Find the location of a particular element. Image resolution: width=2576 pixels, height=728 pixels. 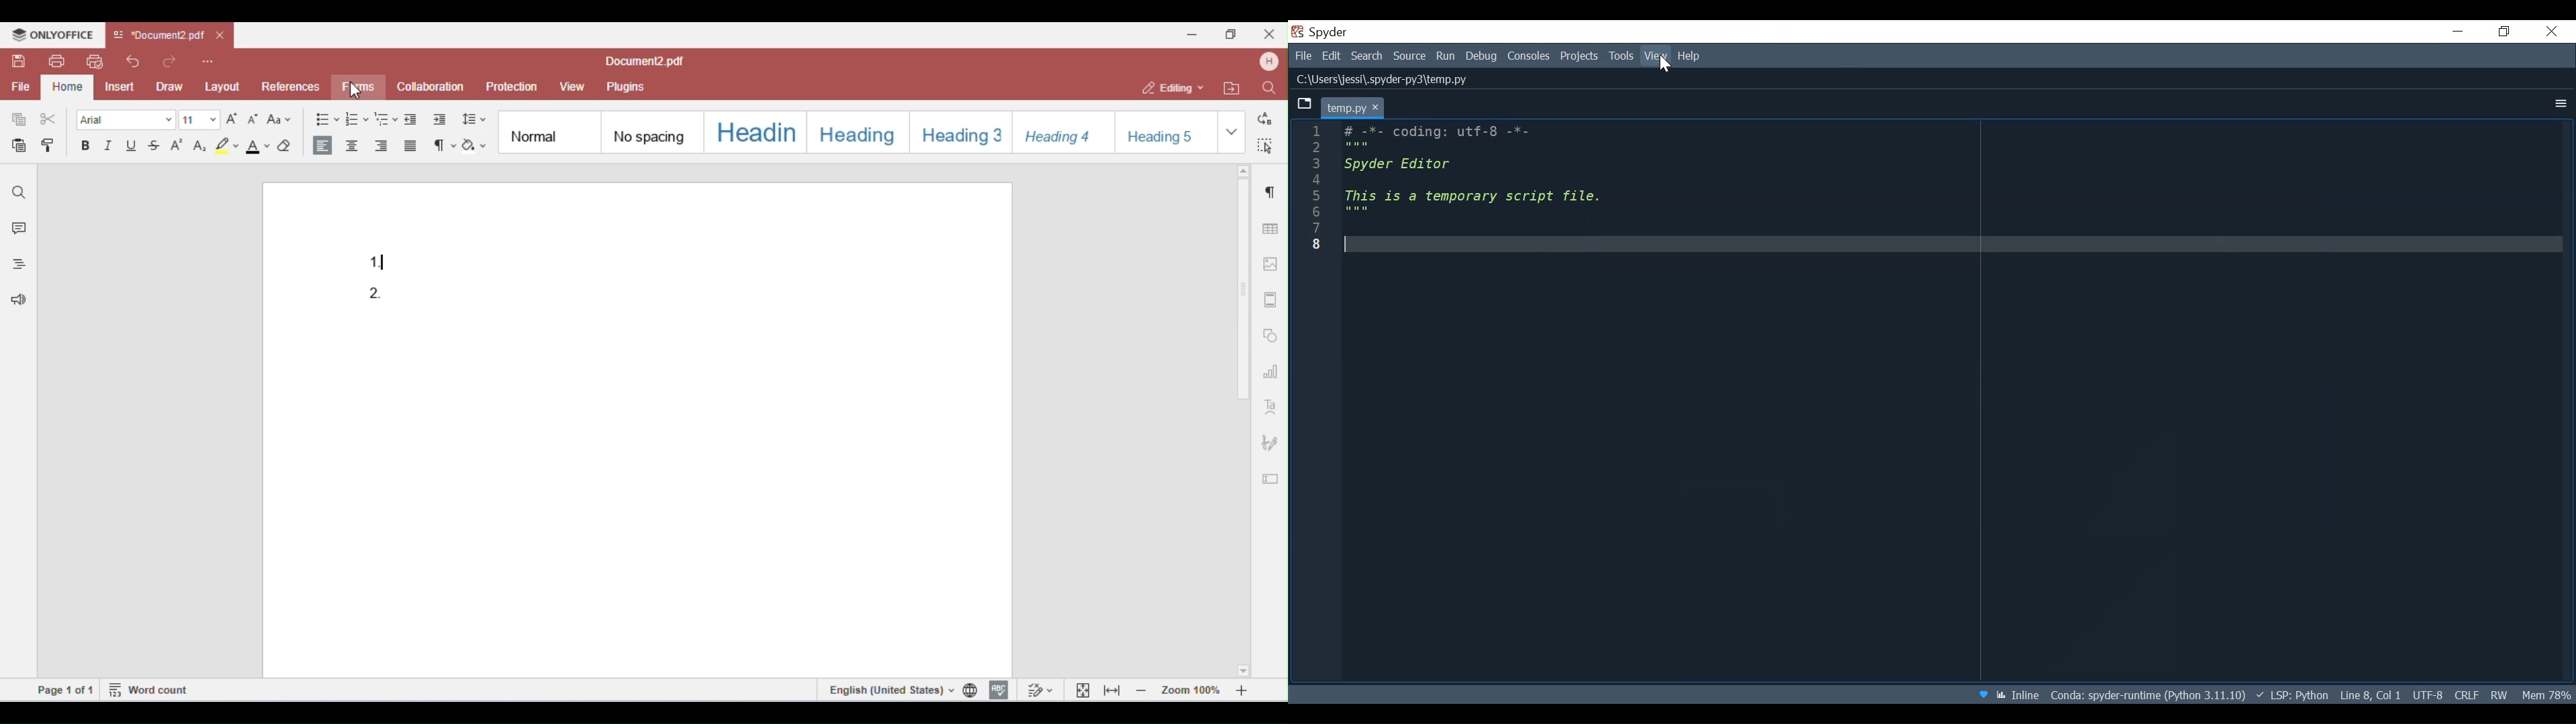

Browse Tab is located at coordinates (1307, 107).